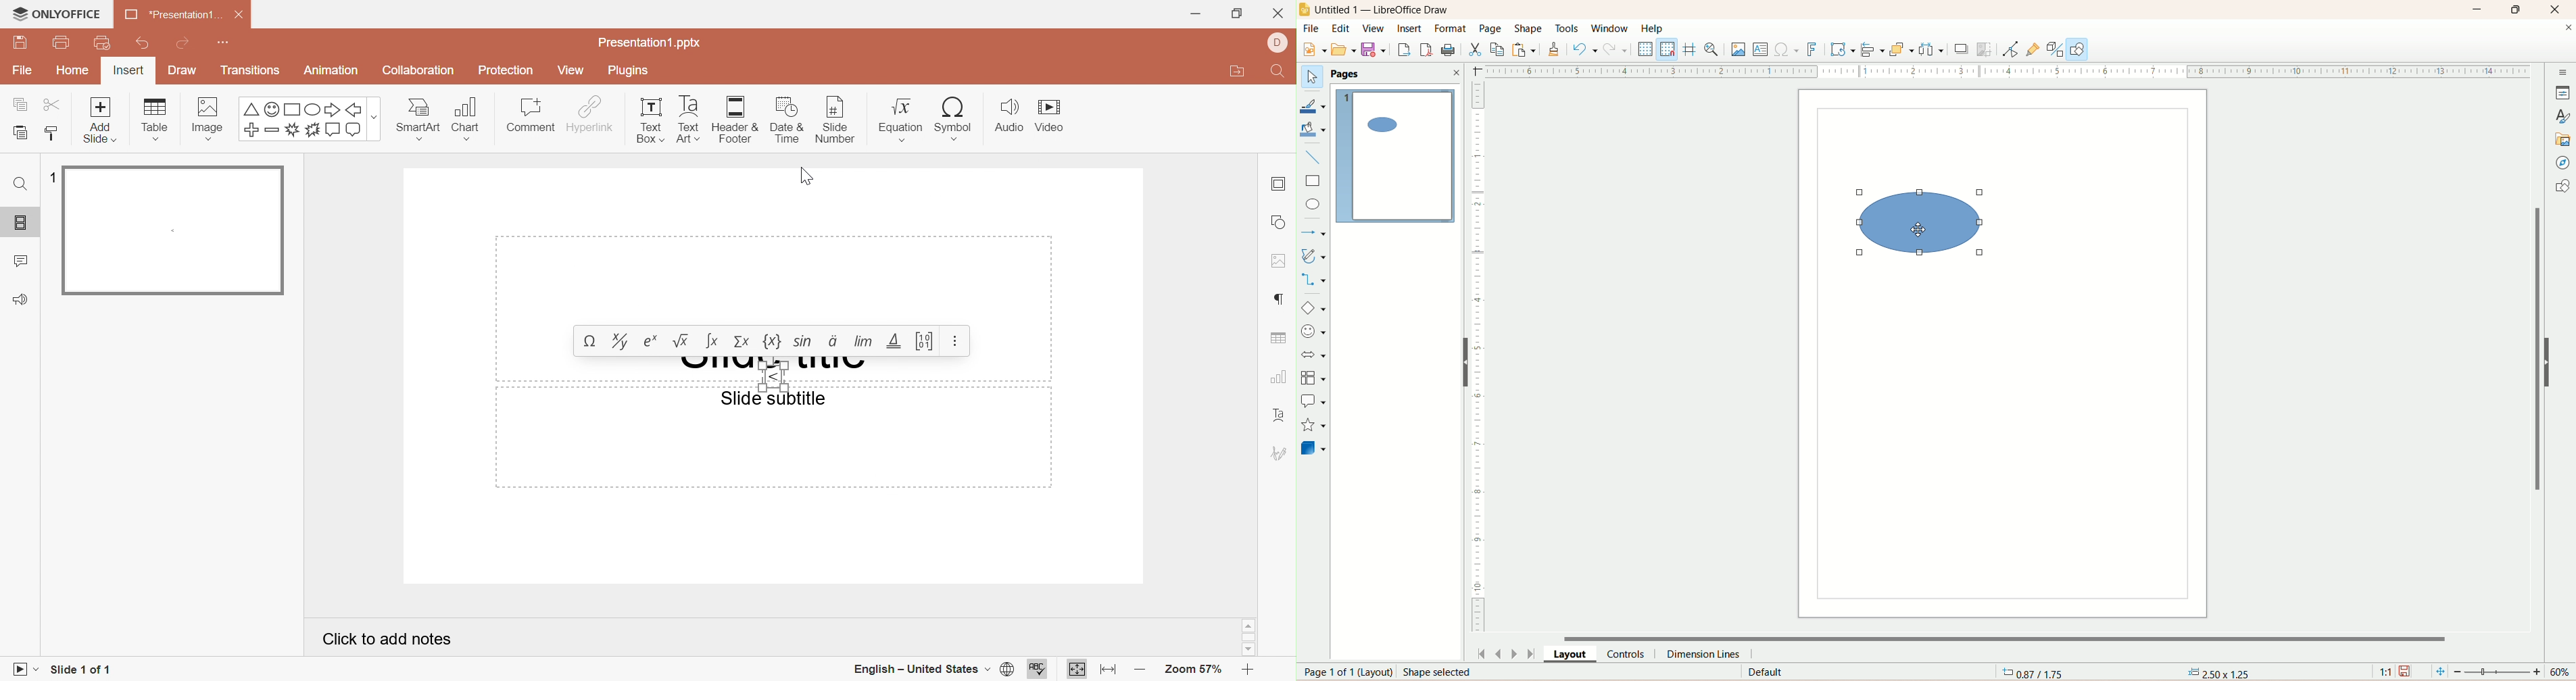 This screenshot has height=700, width=2576. I want to click on window, so click(1610, 29).